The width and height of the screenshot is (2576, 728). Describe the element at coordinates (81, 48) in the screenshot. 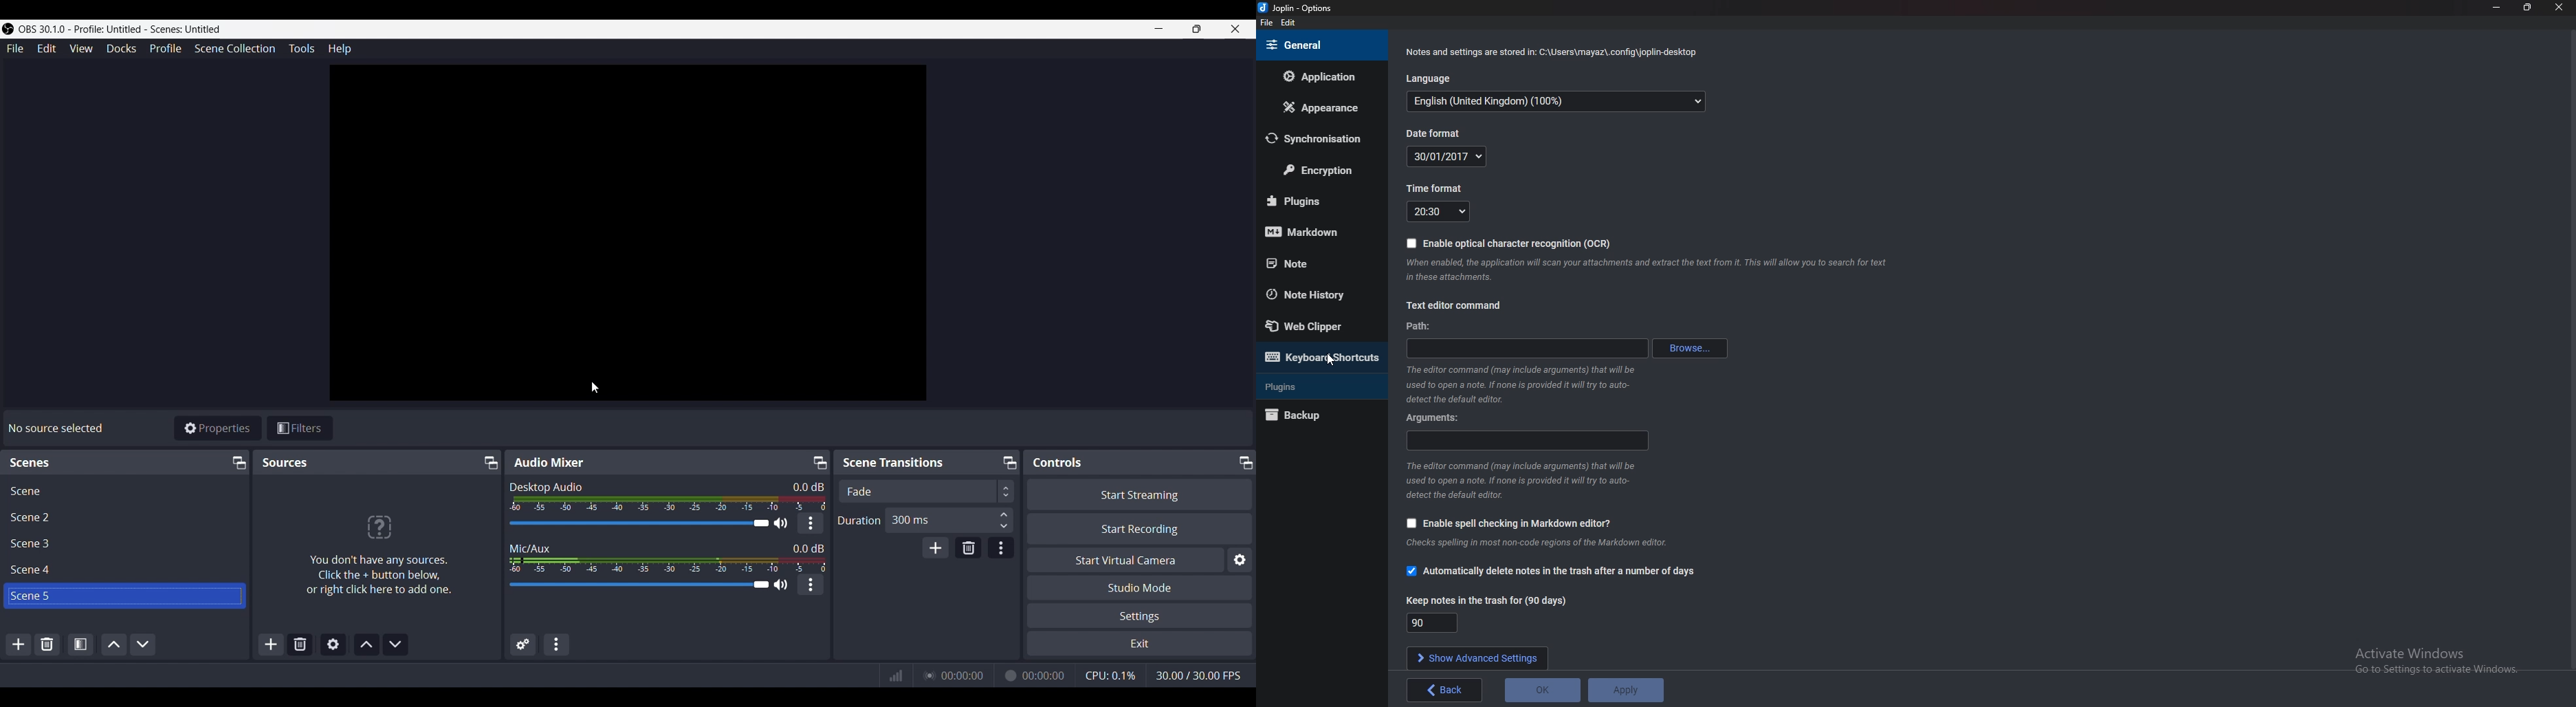

I see `View` at that location.